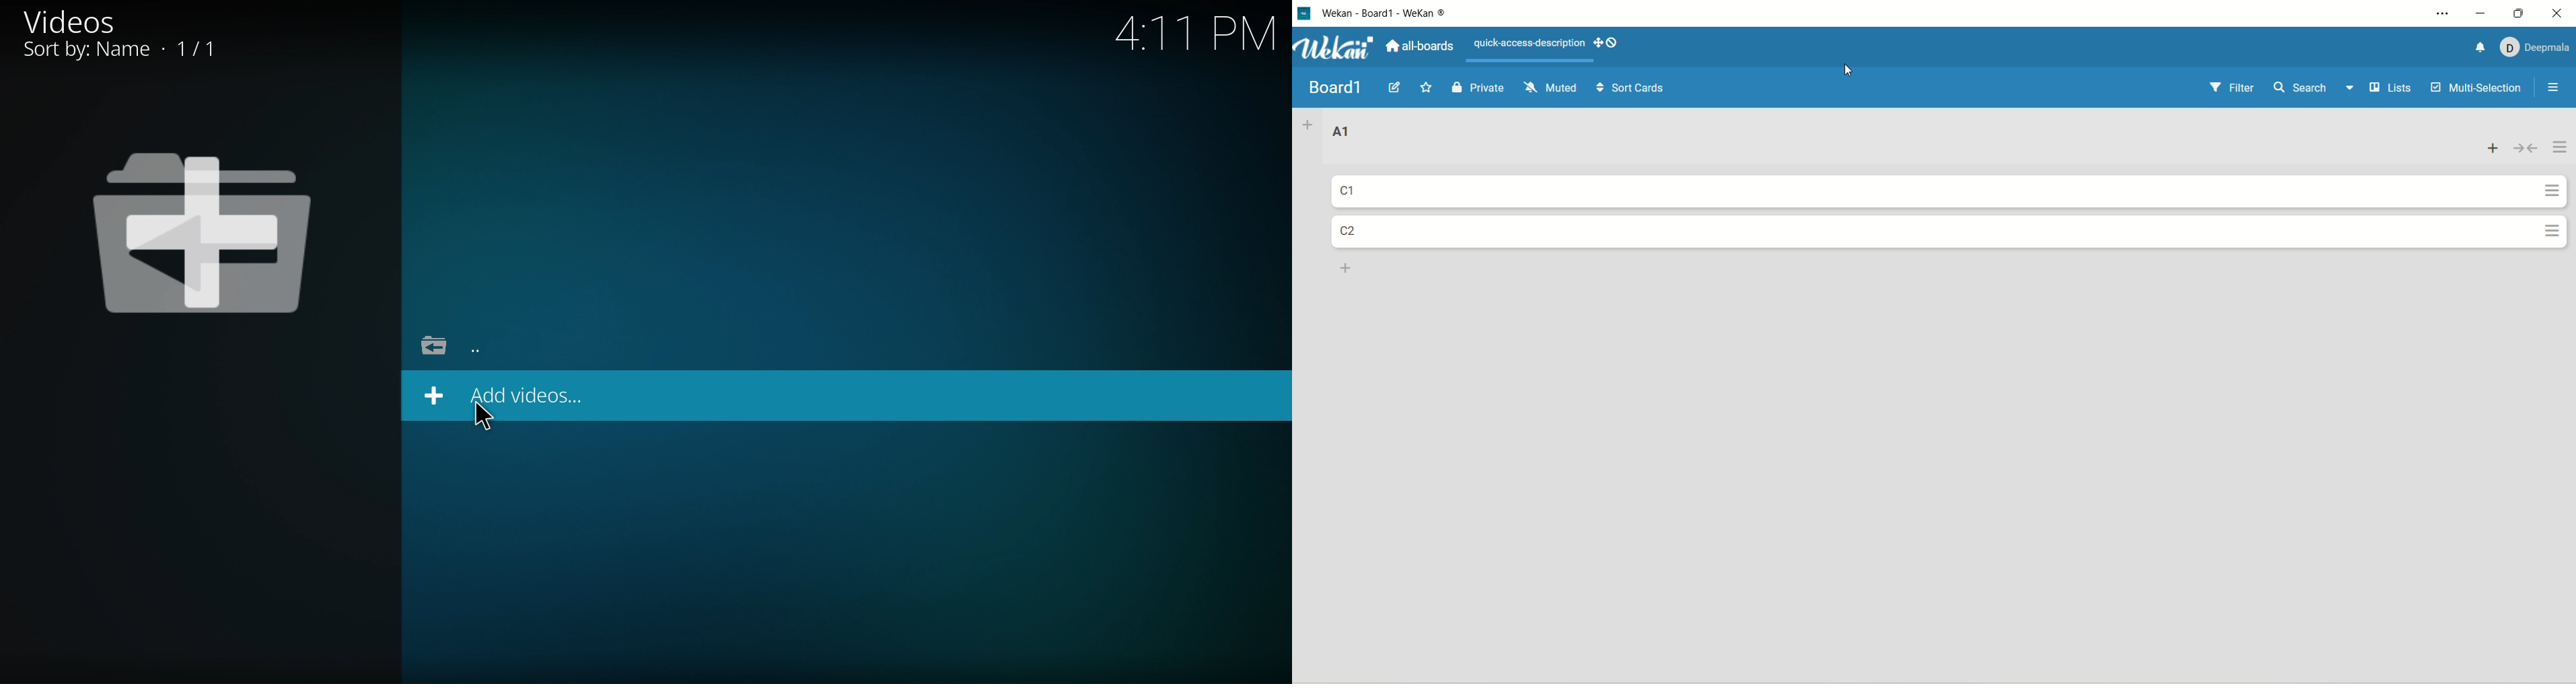 The height and width of the screenshot is (700, 2576). I want to click on close, so click(2560, 13).